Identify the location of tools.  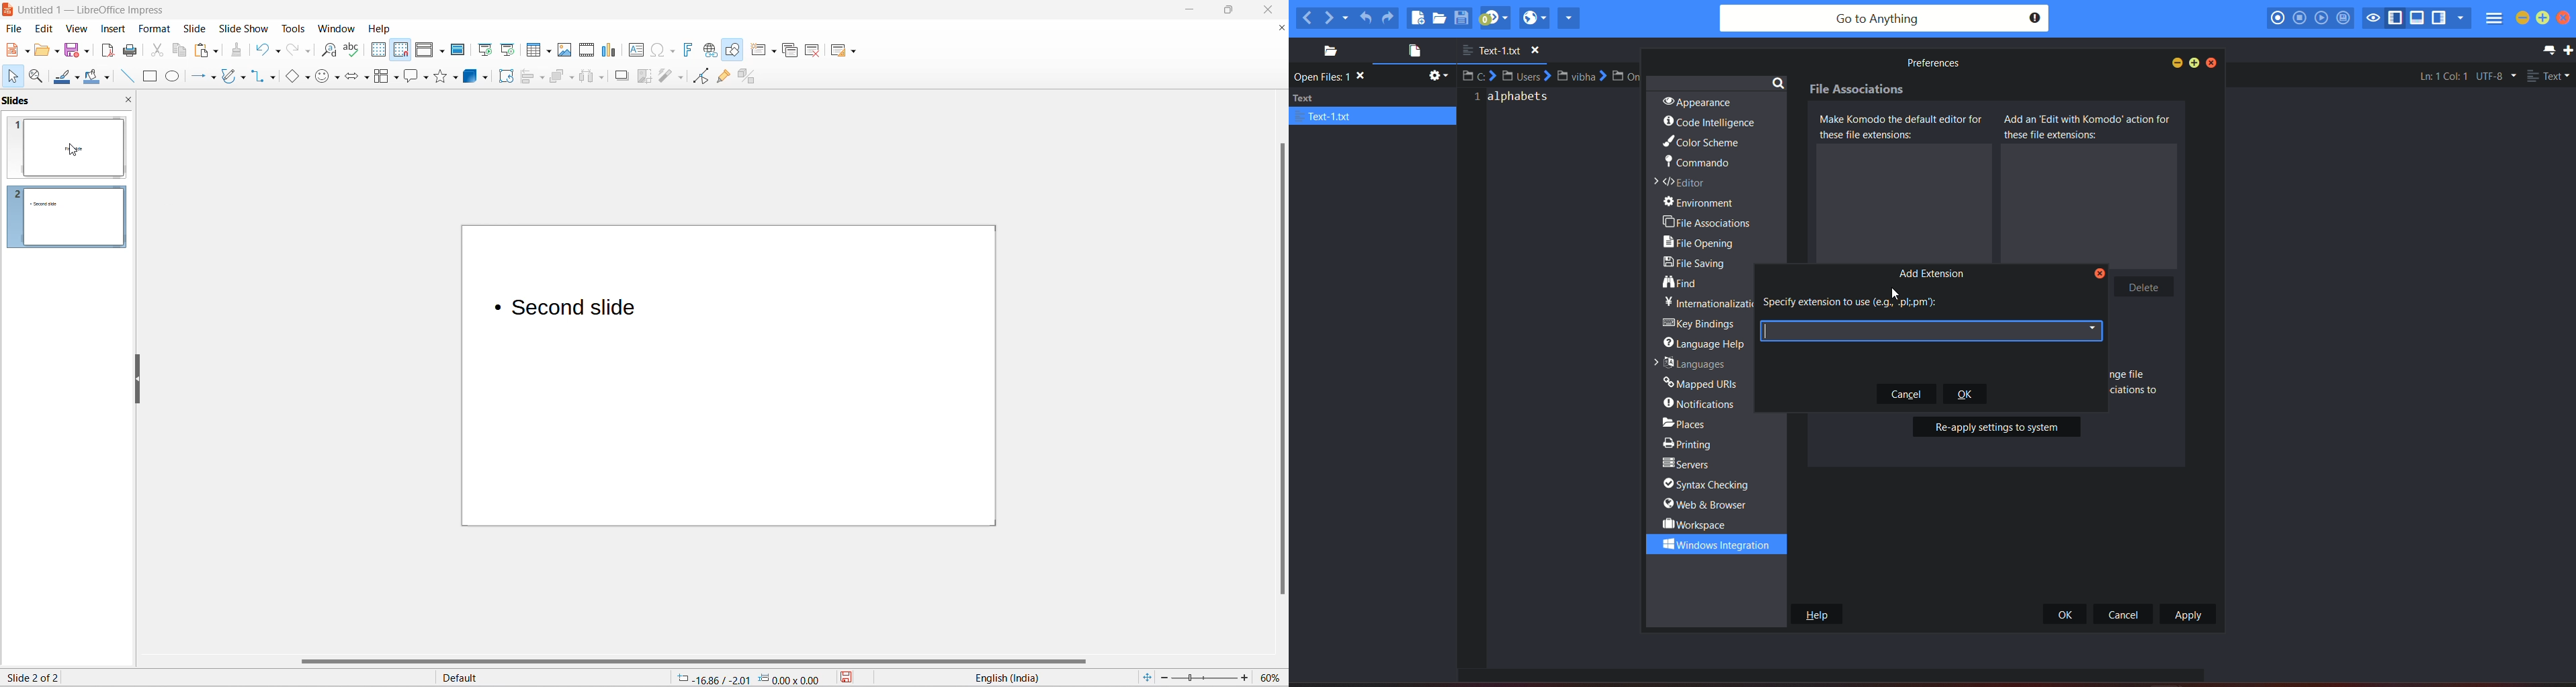
(294, 27).